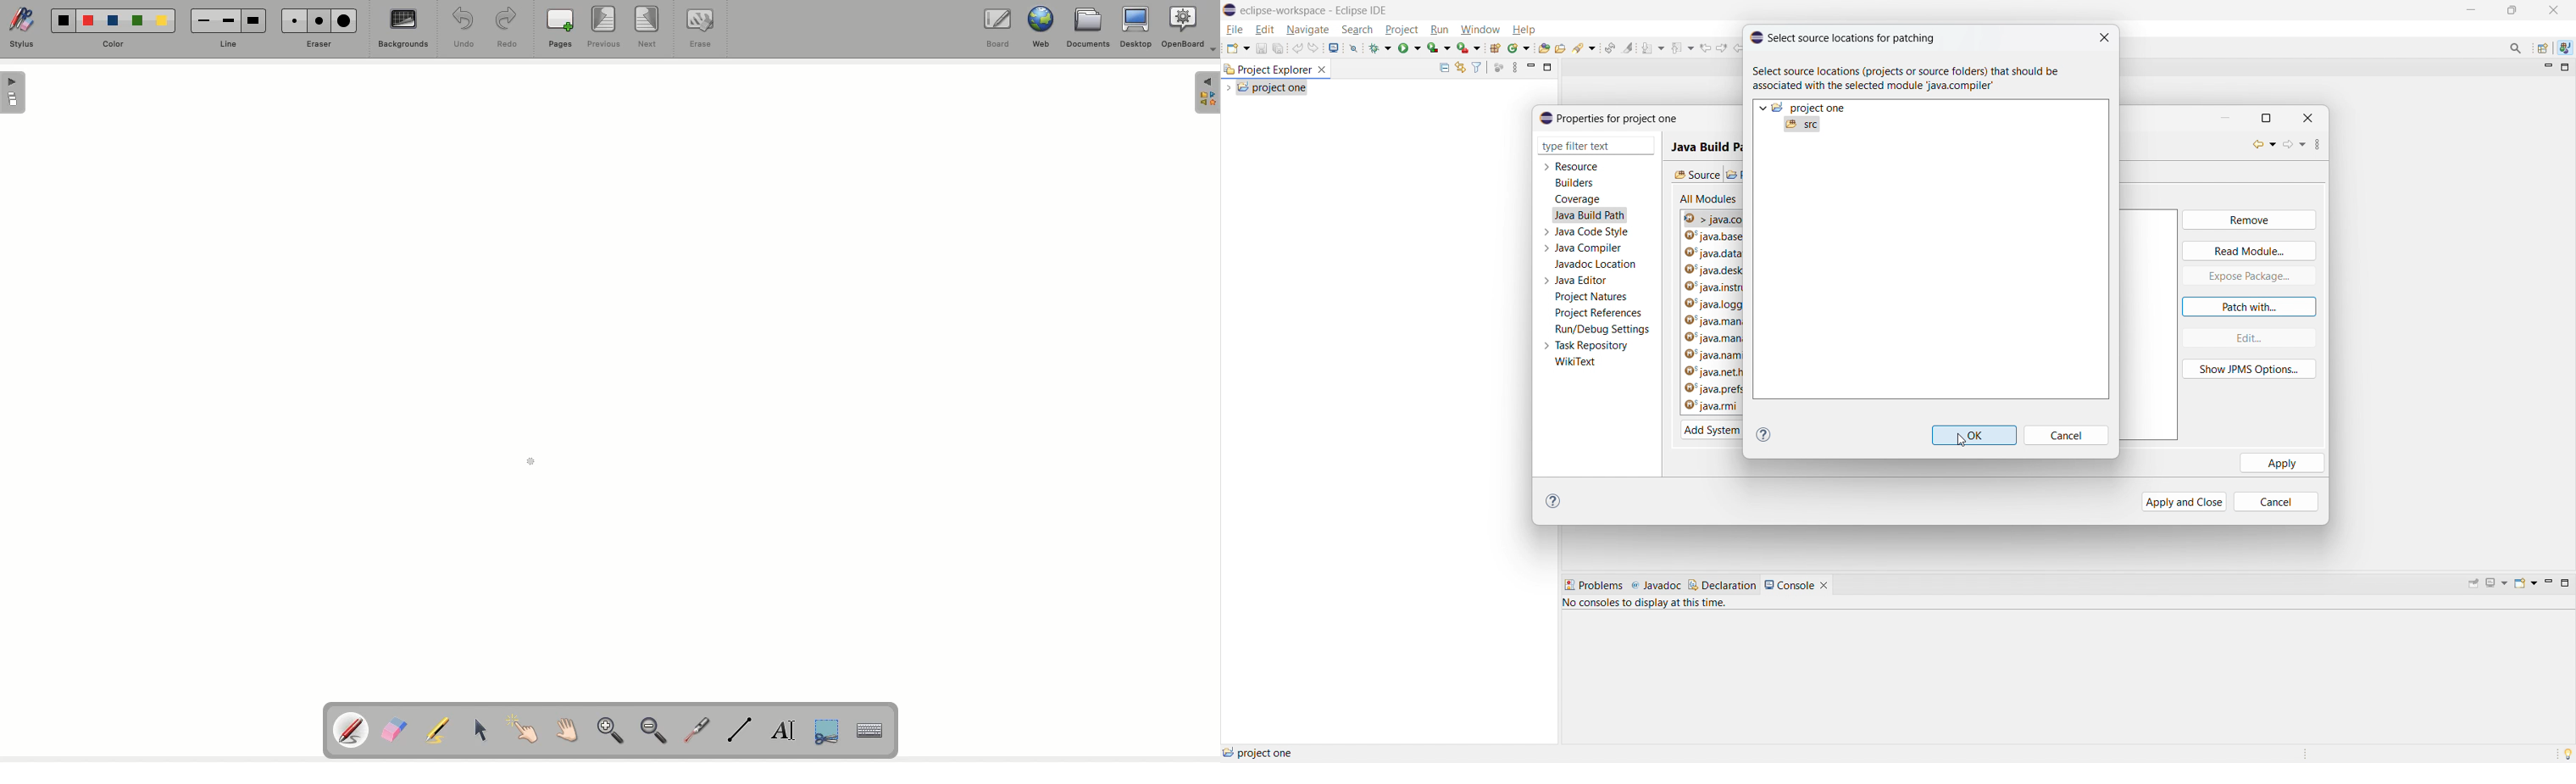 The image size is (2576, 784). What do you see at coordinates (2104, 38) in the screenshot?
I see `close` at bounding box center [2104, 38].